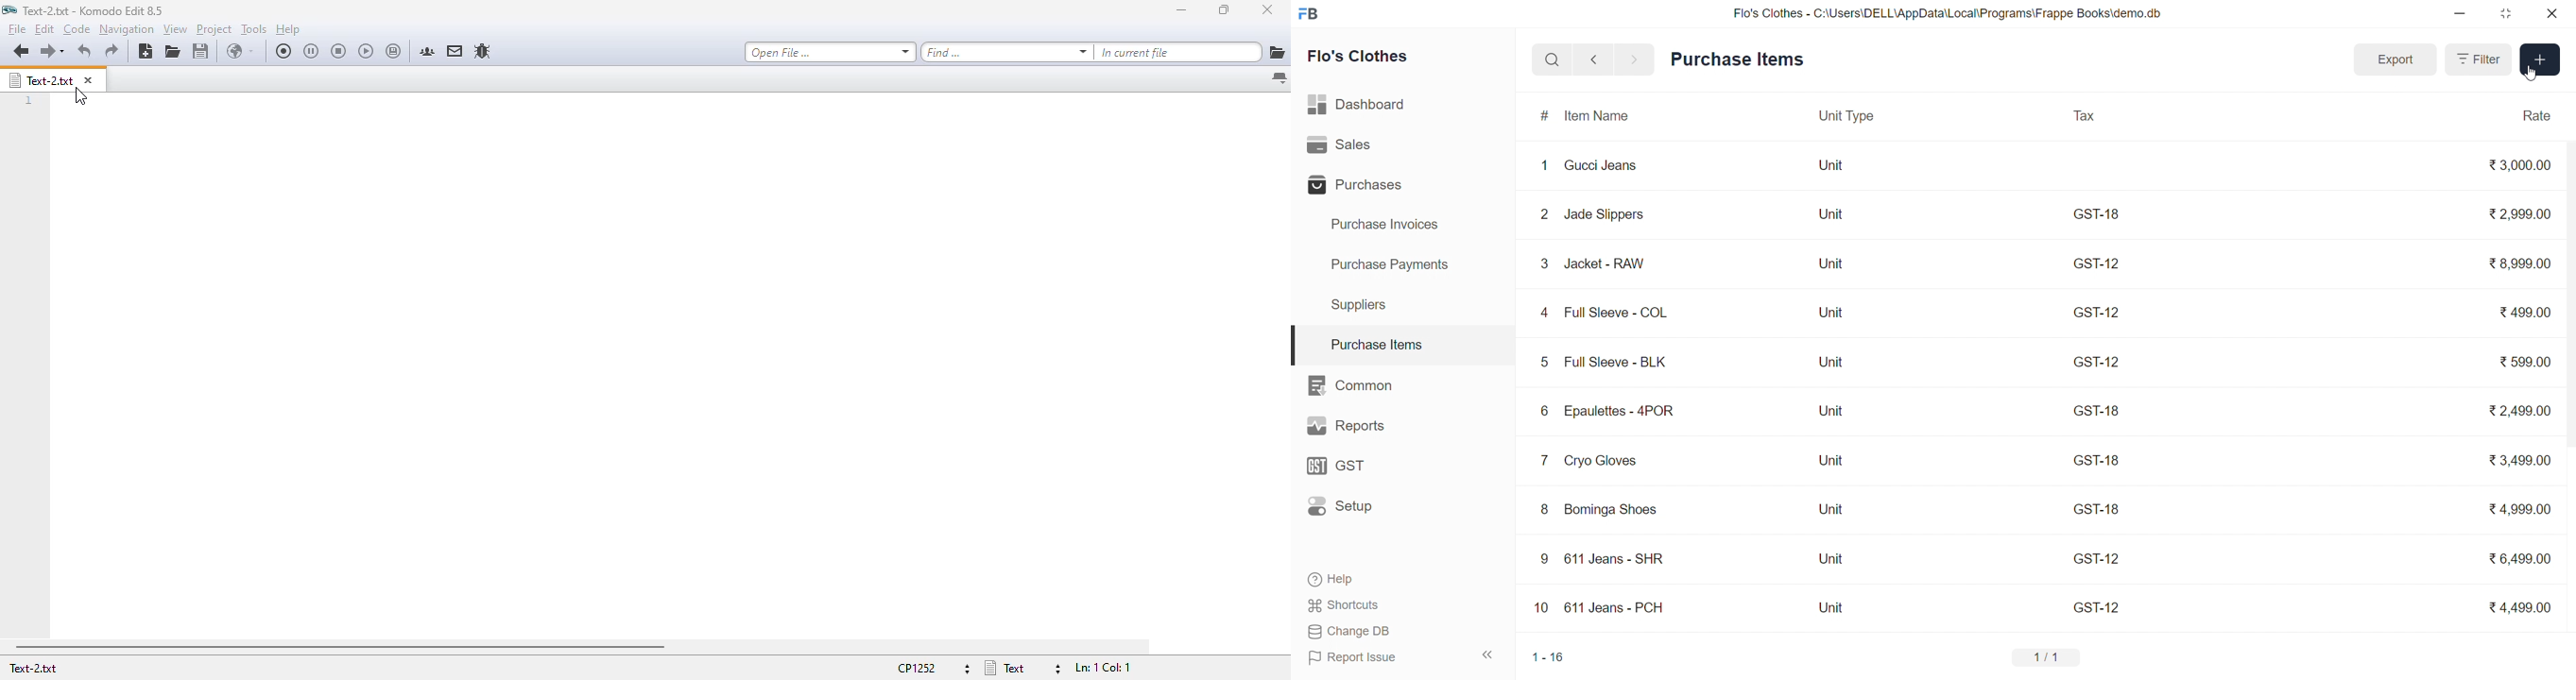  I want to click on Purchase Invoices, so click(1394, 225).